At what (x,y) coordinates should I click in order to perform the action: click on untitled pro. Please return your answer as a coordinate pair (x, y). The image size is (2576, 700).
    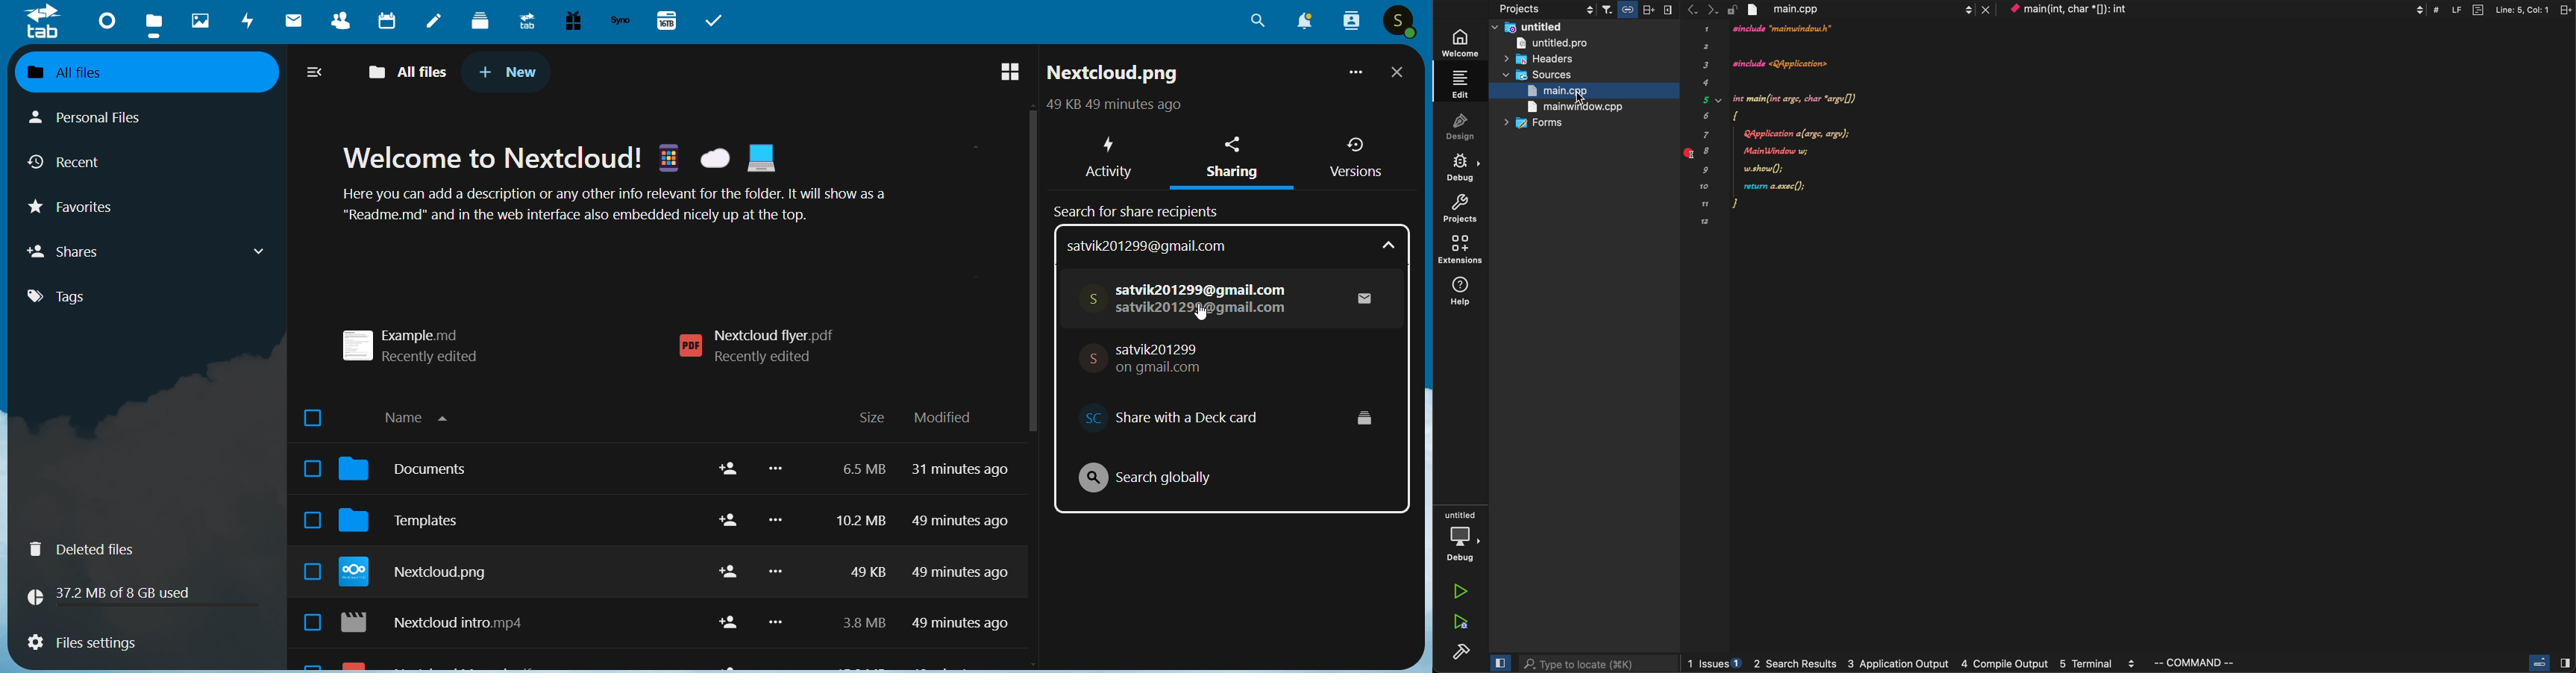
    Looking at the image, I should click on (1572, 44).